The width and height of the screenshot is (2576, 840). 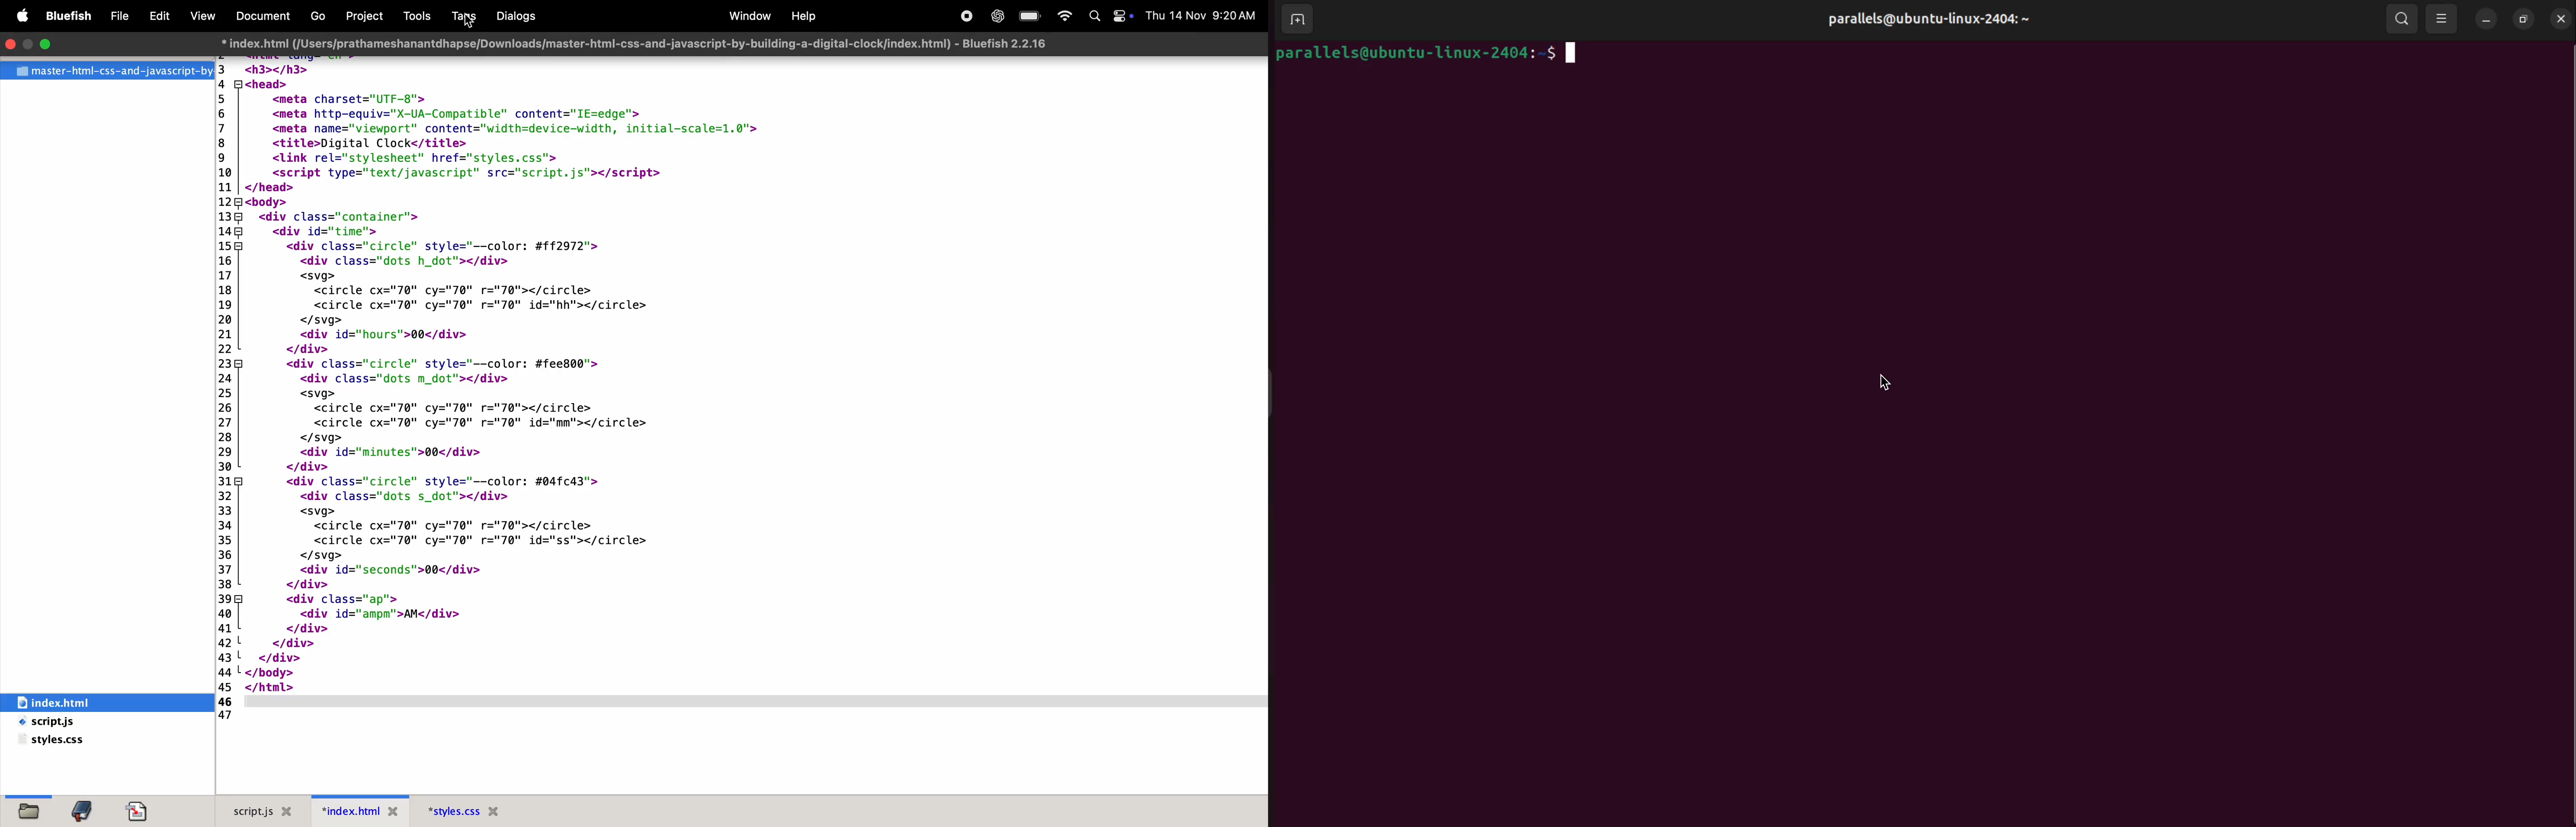 What do you see at coordinates (1201, 15) in the screenshot?
I see `date and time` at bounding box center [1201, 15].